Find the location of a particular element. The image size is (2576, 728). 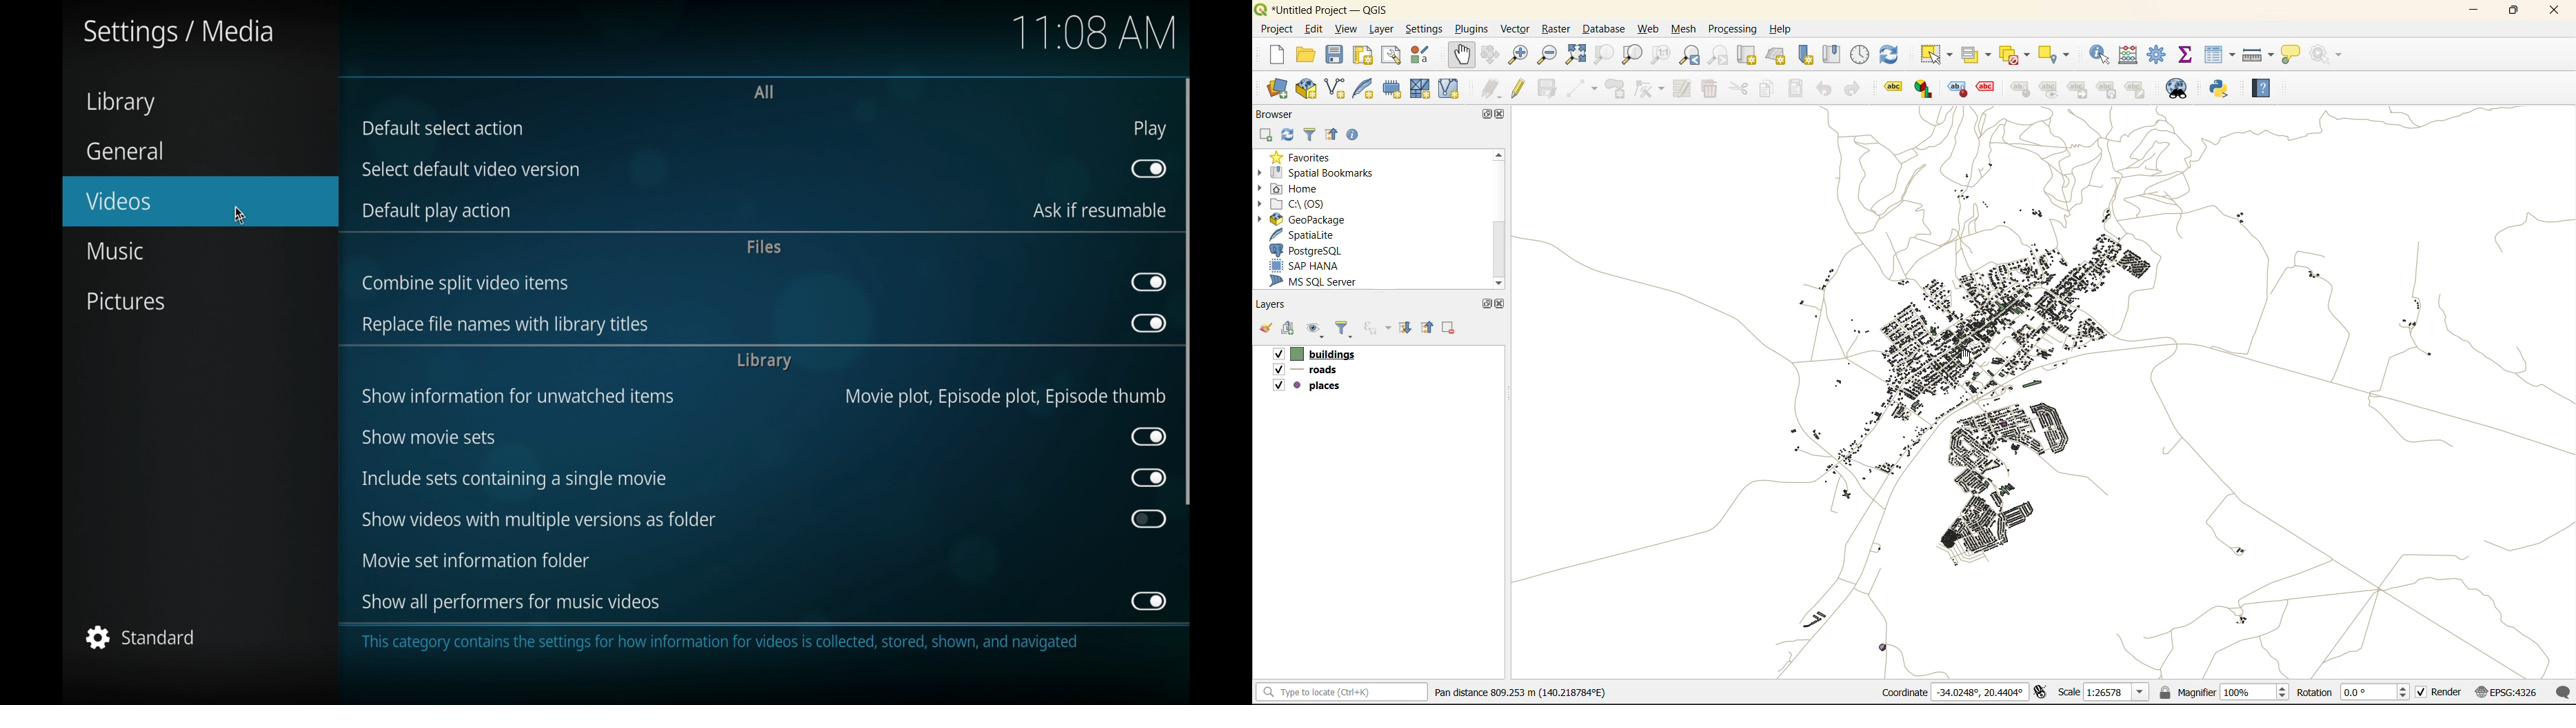

geopackage is located at coordinates (1322, 219).